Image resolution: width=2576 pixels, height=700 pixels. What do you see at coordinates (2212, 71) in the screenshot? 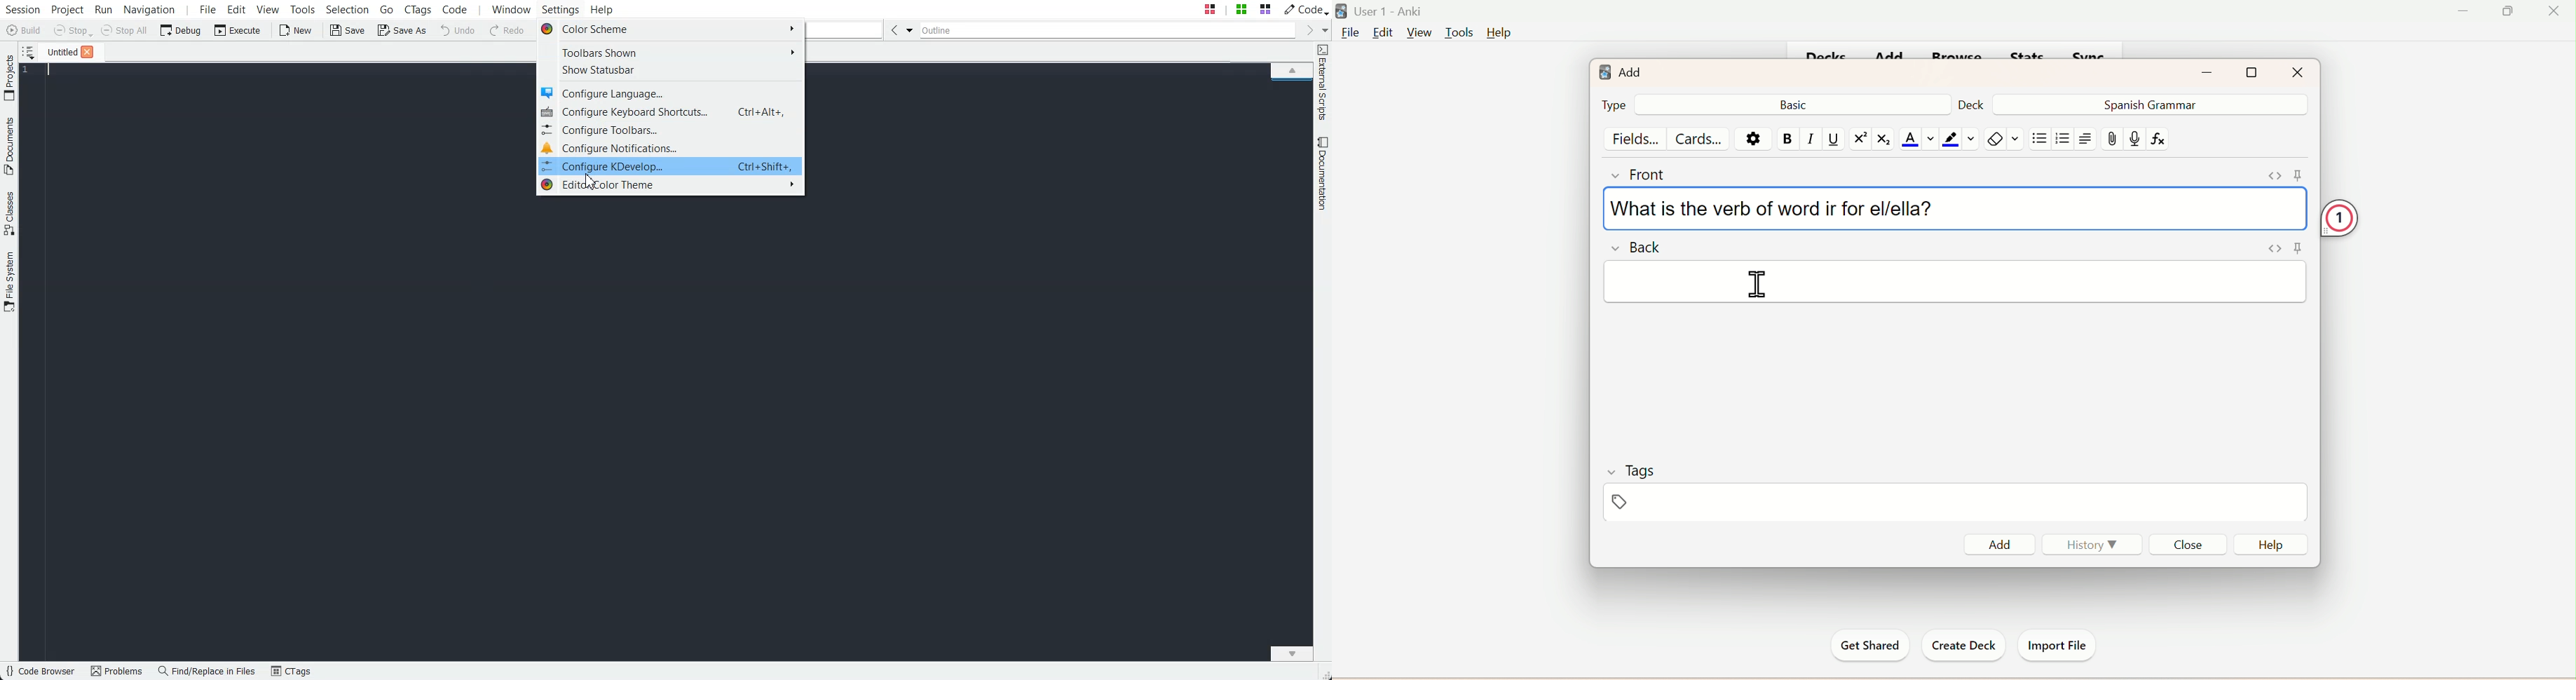
I see `Minimize` at bounding box center [2212, 71].